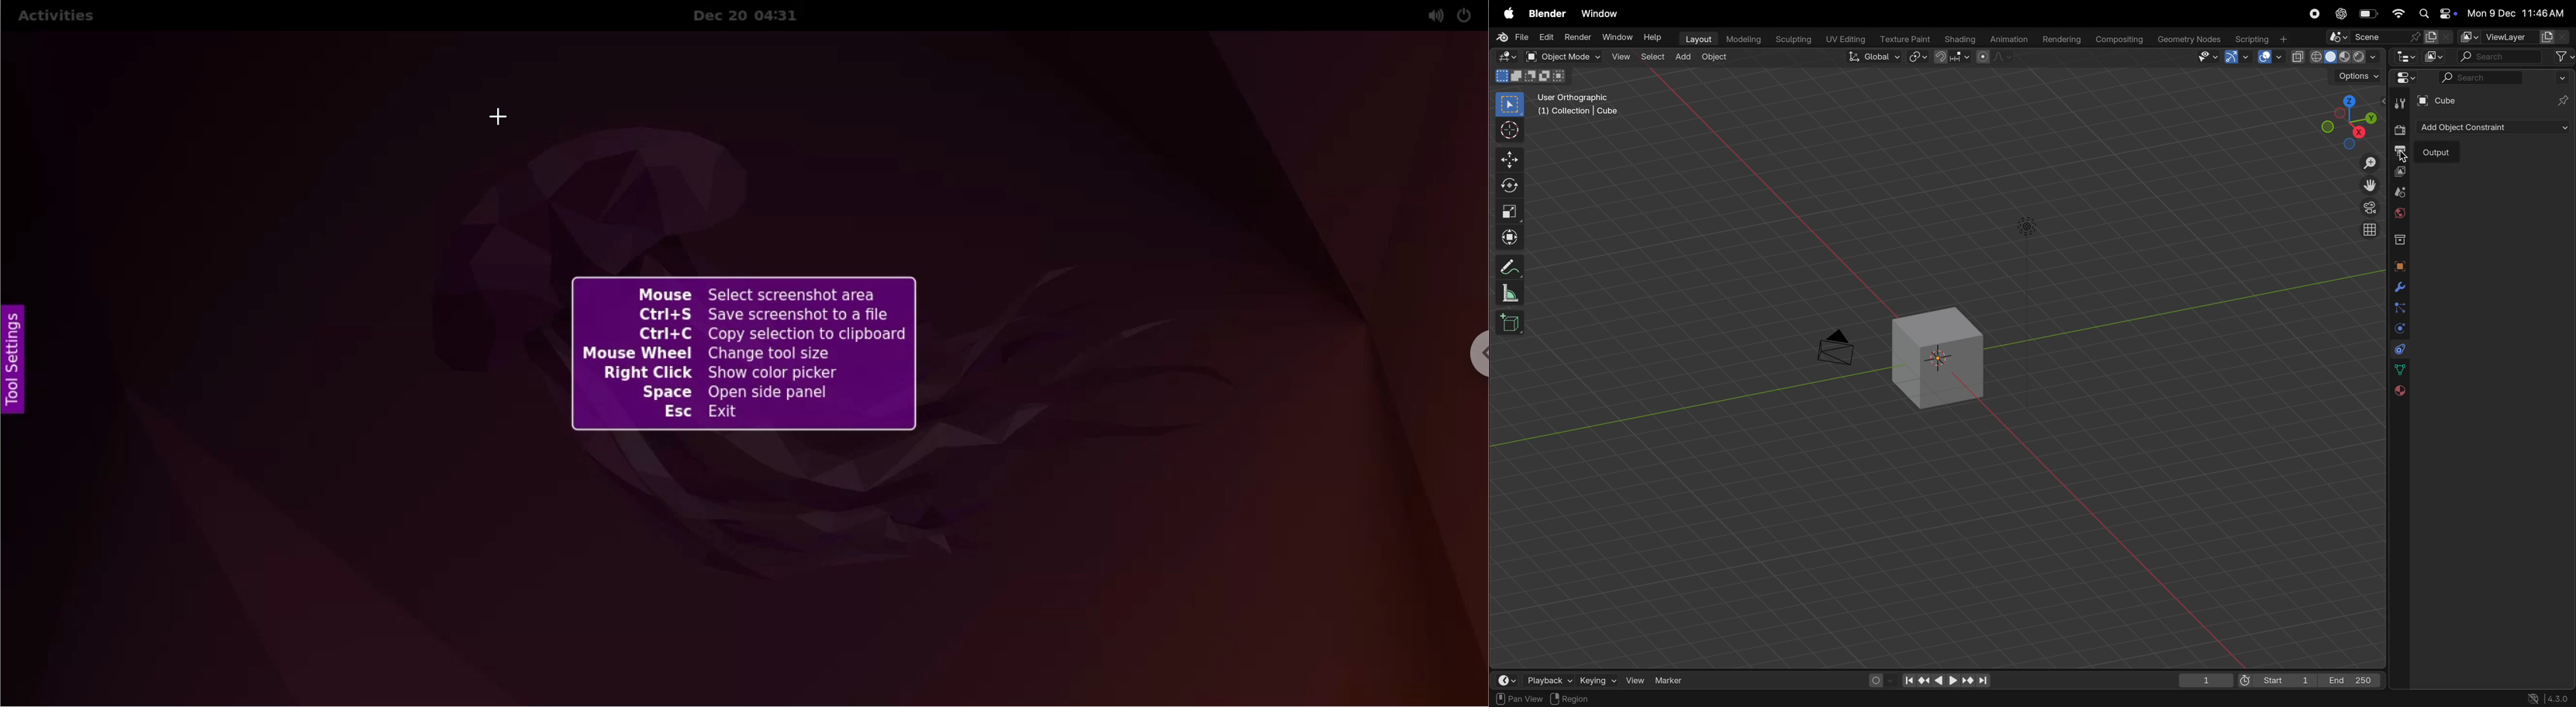 This screenshot has width=2576, height=728. Describe the element at coordinates (1506, 184) in the screenshot. I see `rotate` at that location.